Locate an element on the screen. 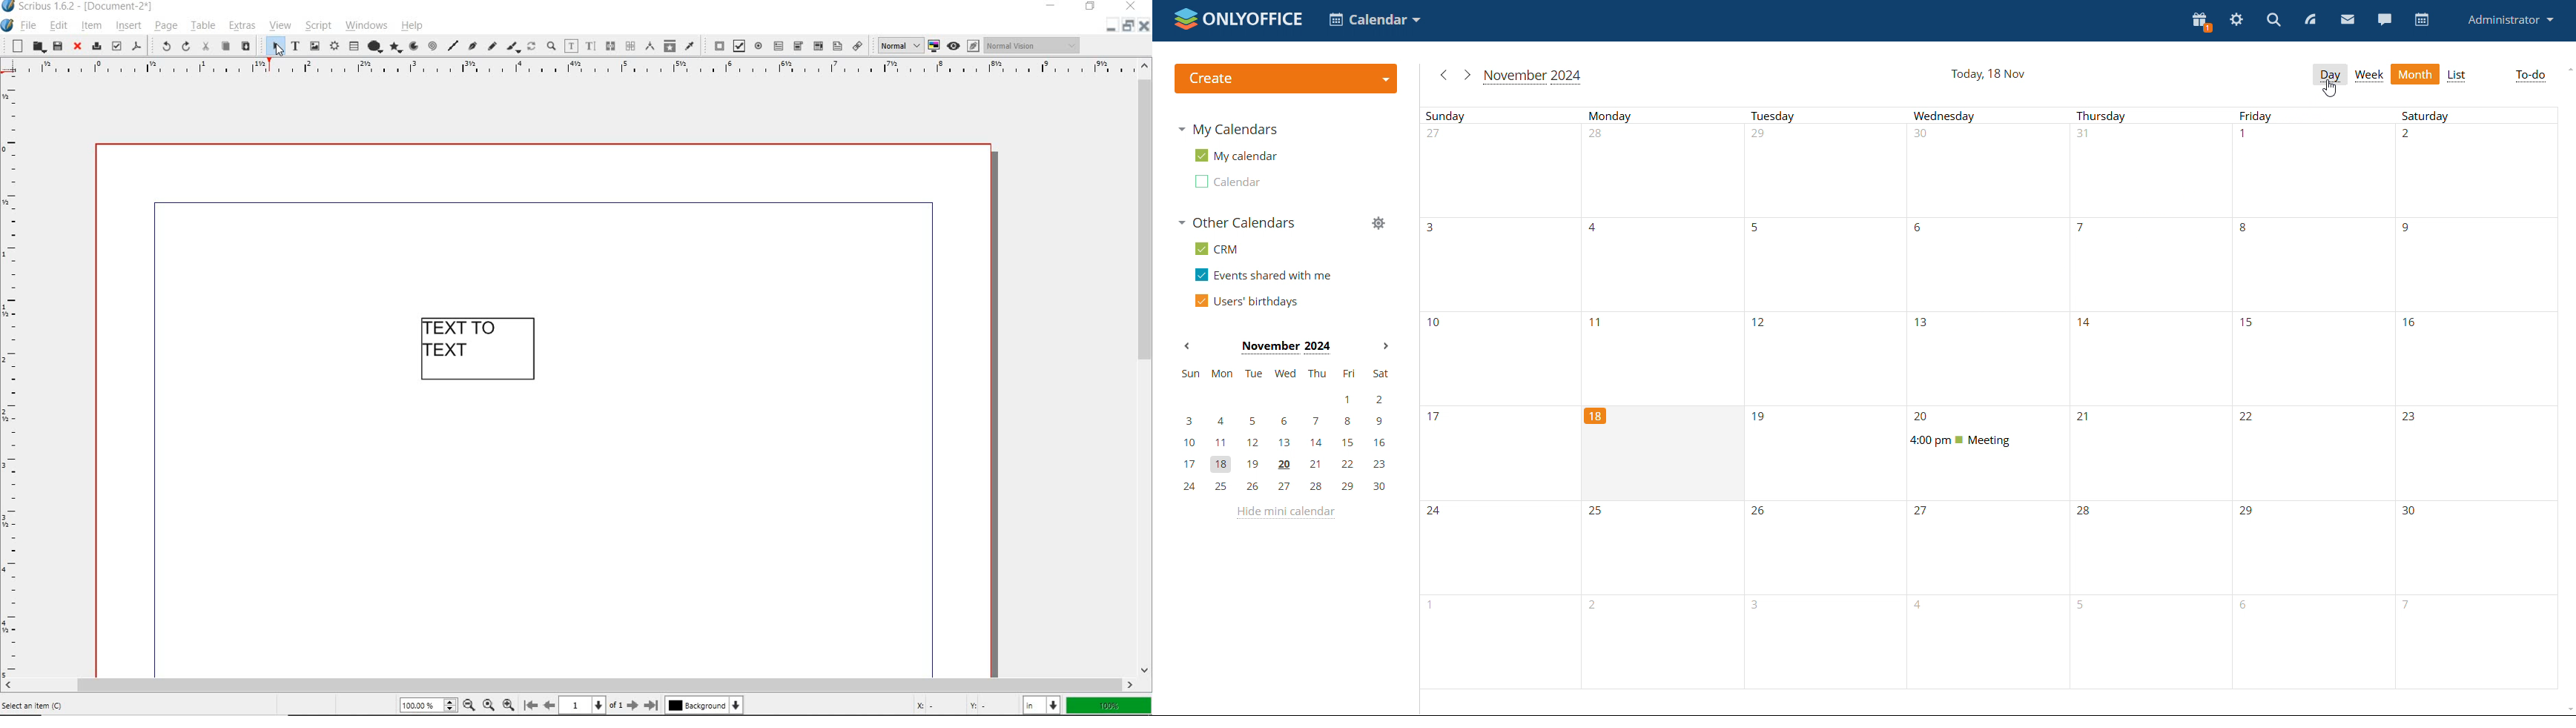 This screenshot has height=728, width=2576. text frame is located at coordinates (295, 47).